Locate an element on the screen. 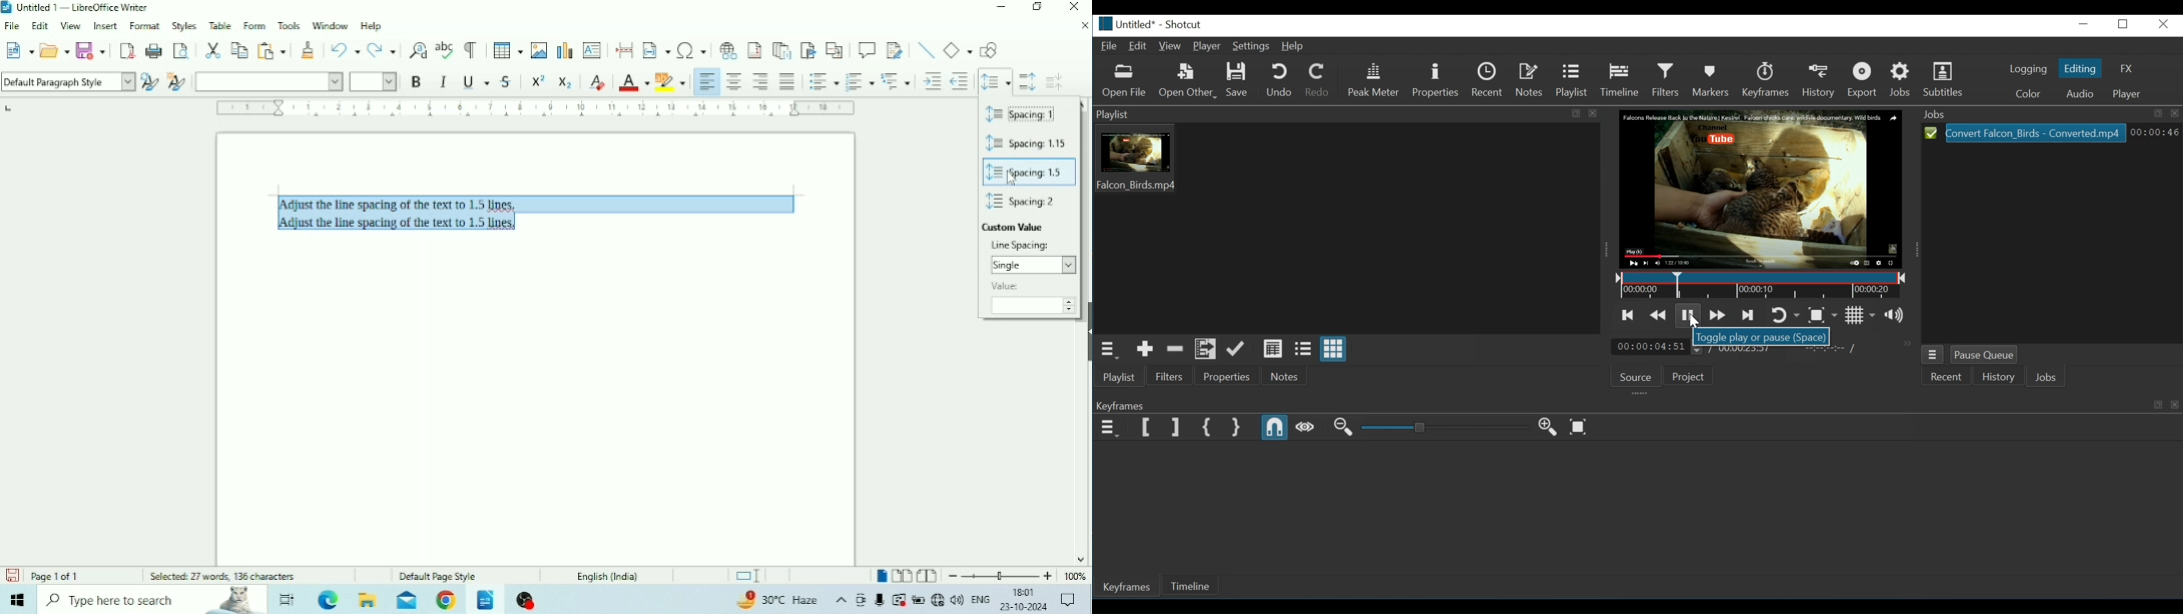 This screenshot has width=2184, height=616. OBS Studio is located at coordinates (527, 600).